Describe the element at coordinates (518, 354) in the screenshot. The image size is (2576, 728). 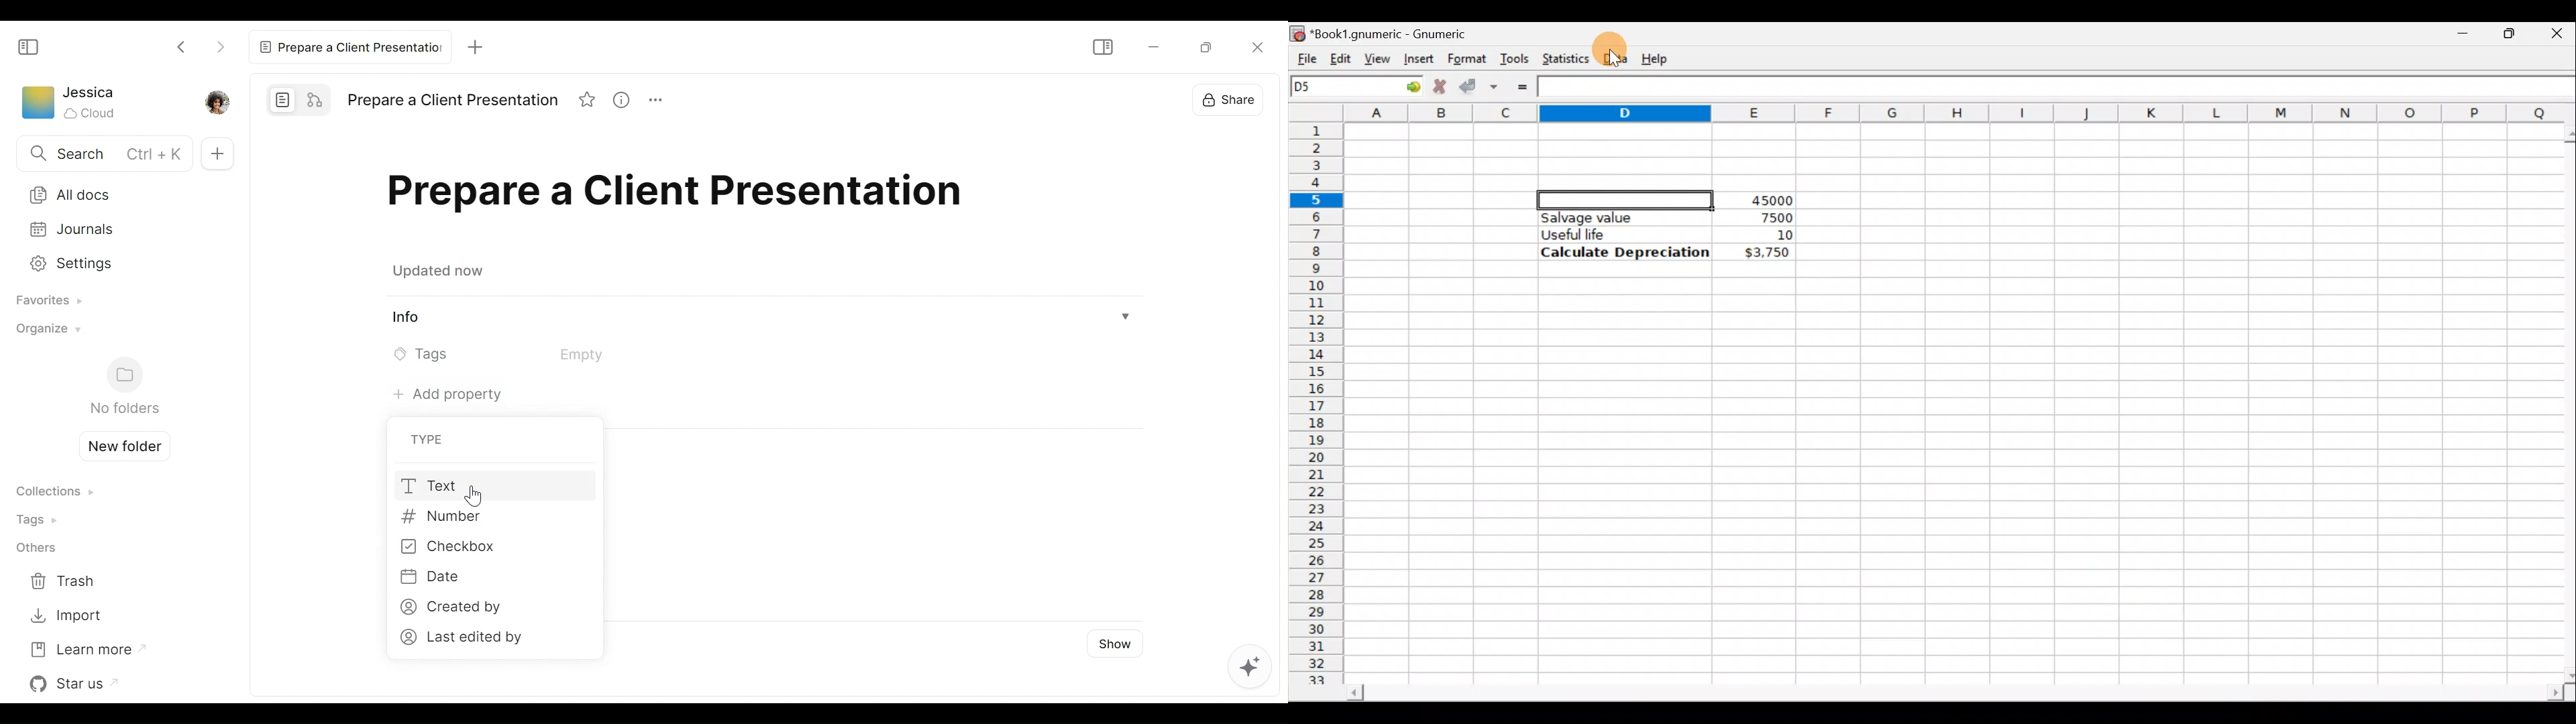
I see `Tags` at that location.